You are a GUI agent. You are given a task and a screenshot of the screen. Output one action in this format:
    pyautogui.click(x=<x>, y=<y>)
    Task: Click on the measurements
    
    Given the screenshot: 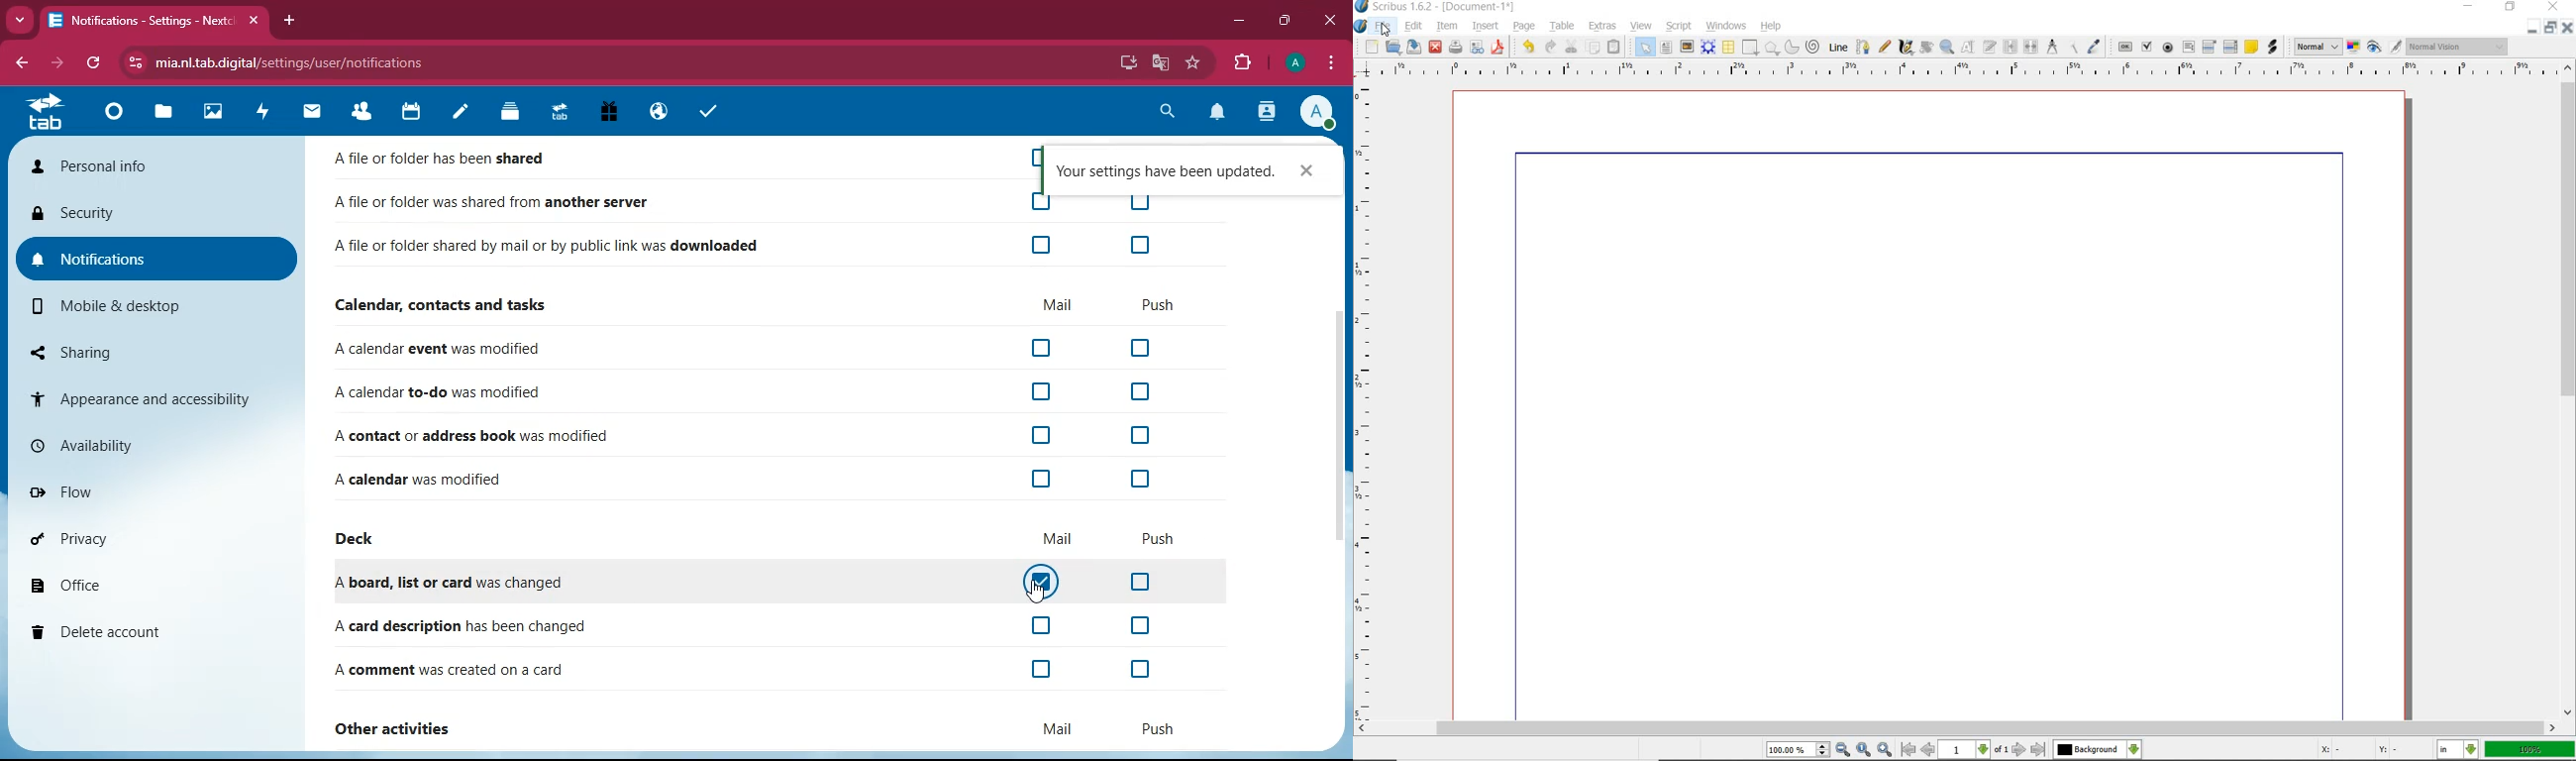 What is the action you would take?
    pyautogui.click(x=2052, y=47)
    